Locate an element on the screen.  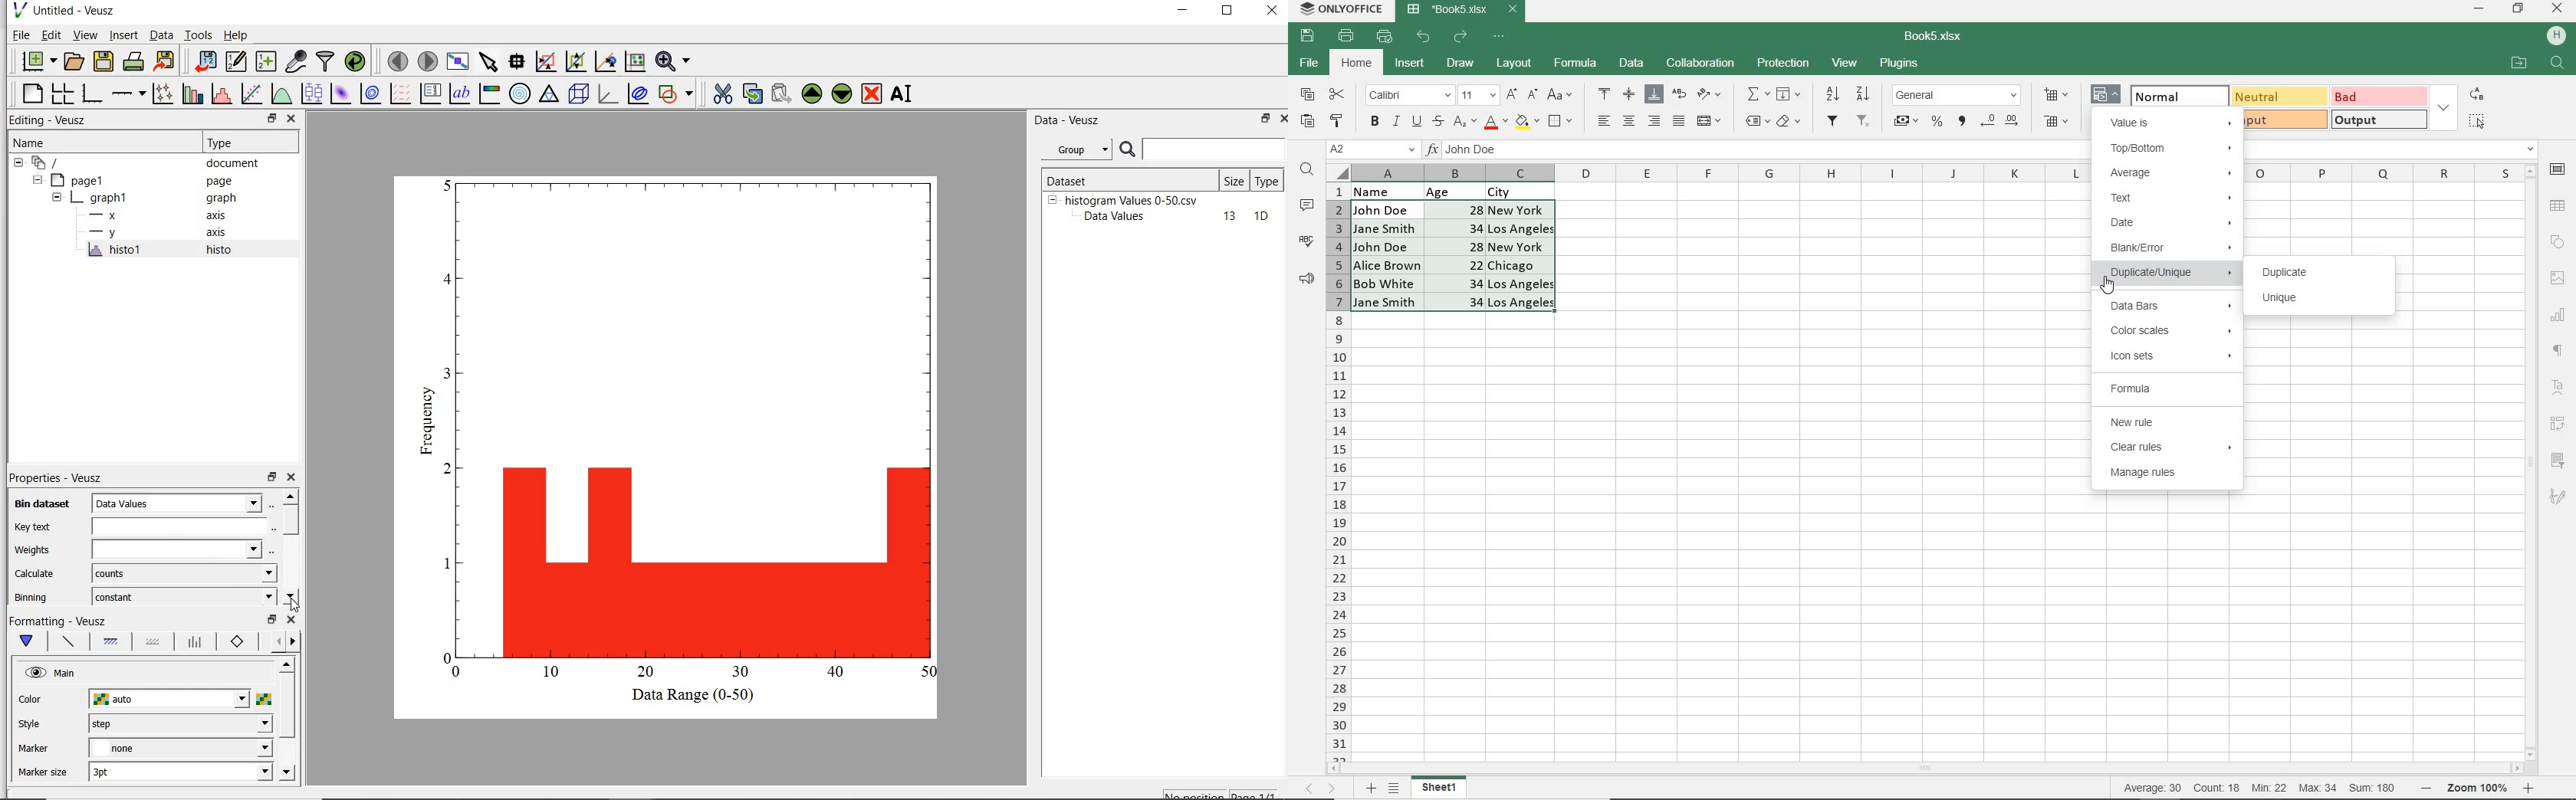
axis is located at coordinates (222, 215).